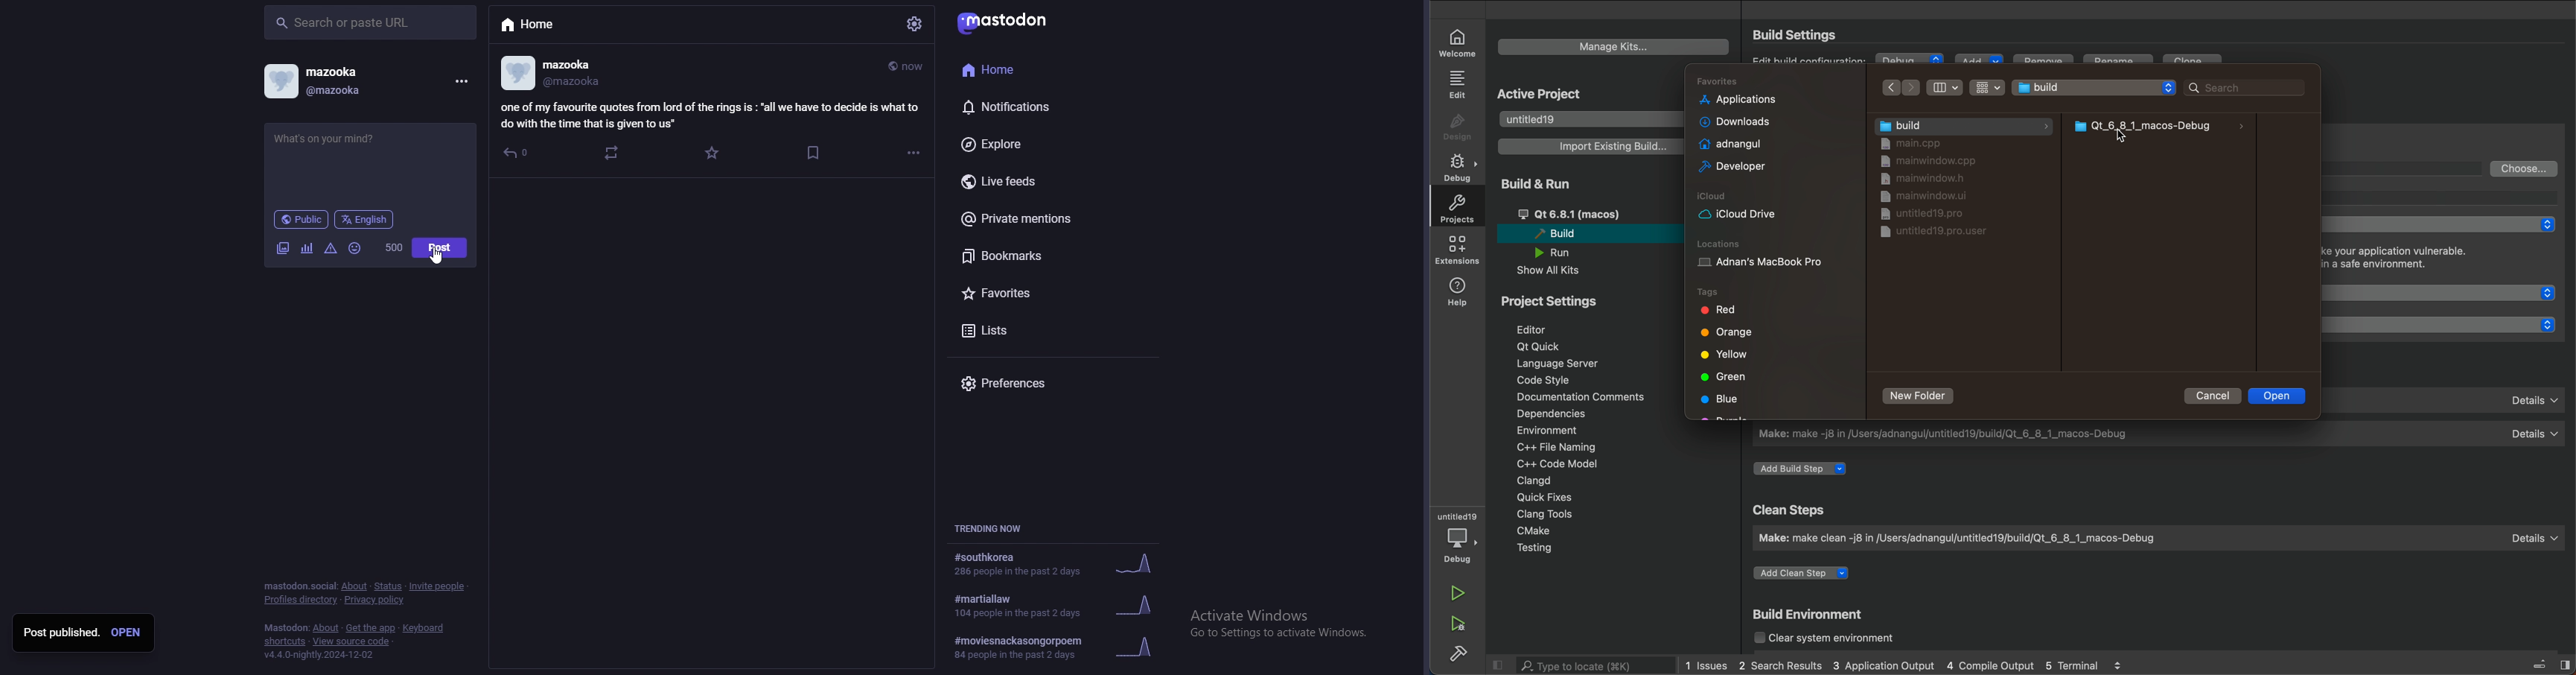 The height and width of the screenshot is (700, 2576). What do you see at coordinates (1775, 81) in the screenshot?
I see `folders` at bounding box center [1775, 81].